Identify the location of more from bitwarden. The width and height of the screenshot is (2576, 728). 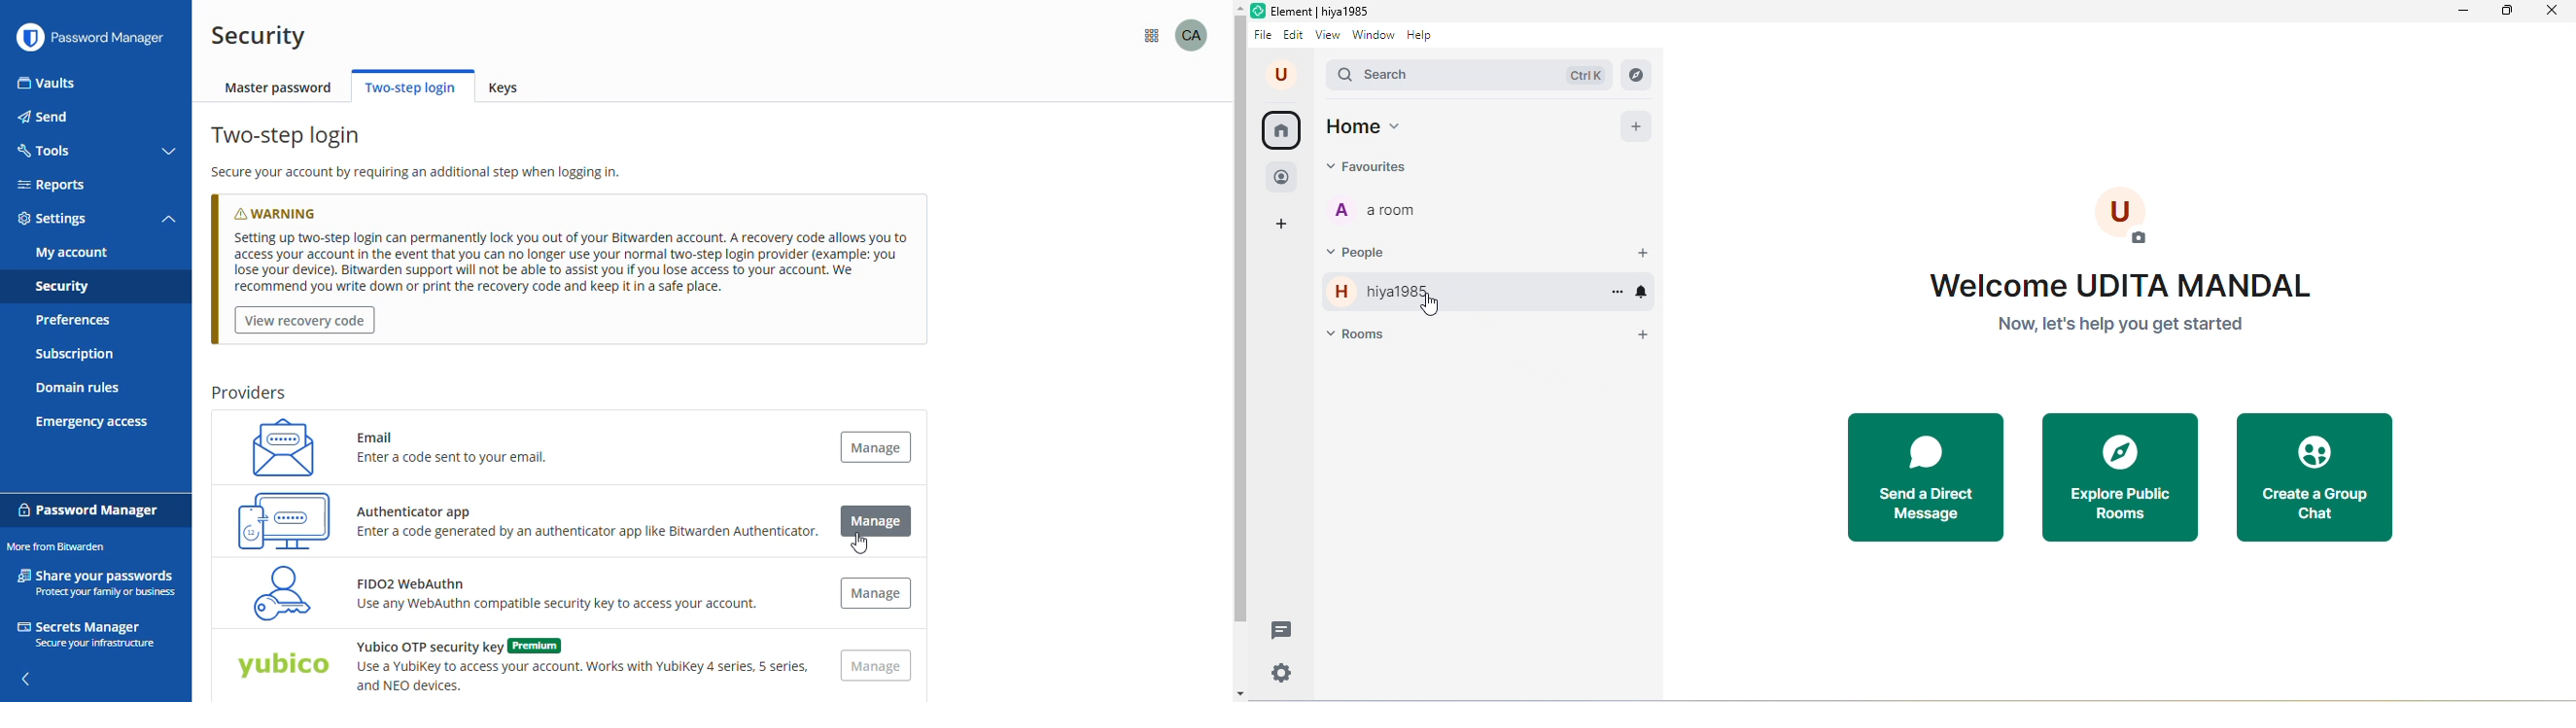
(55, 547).